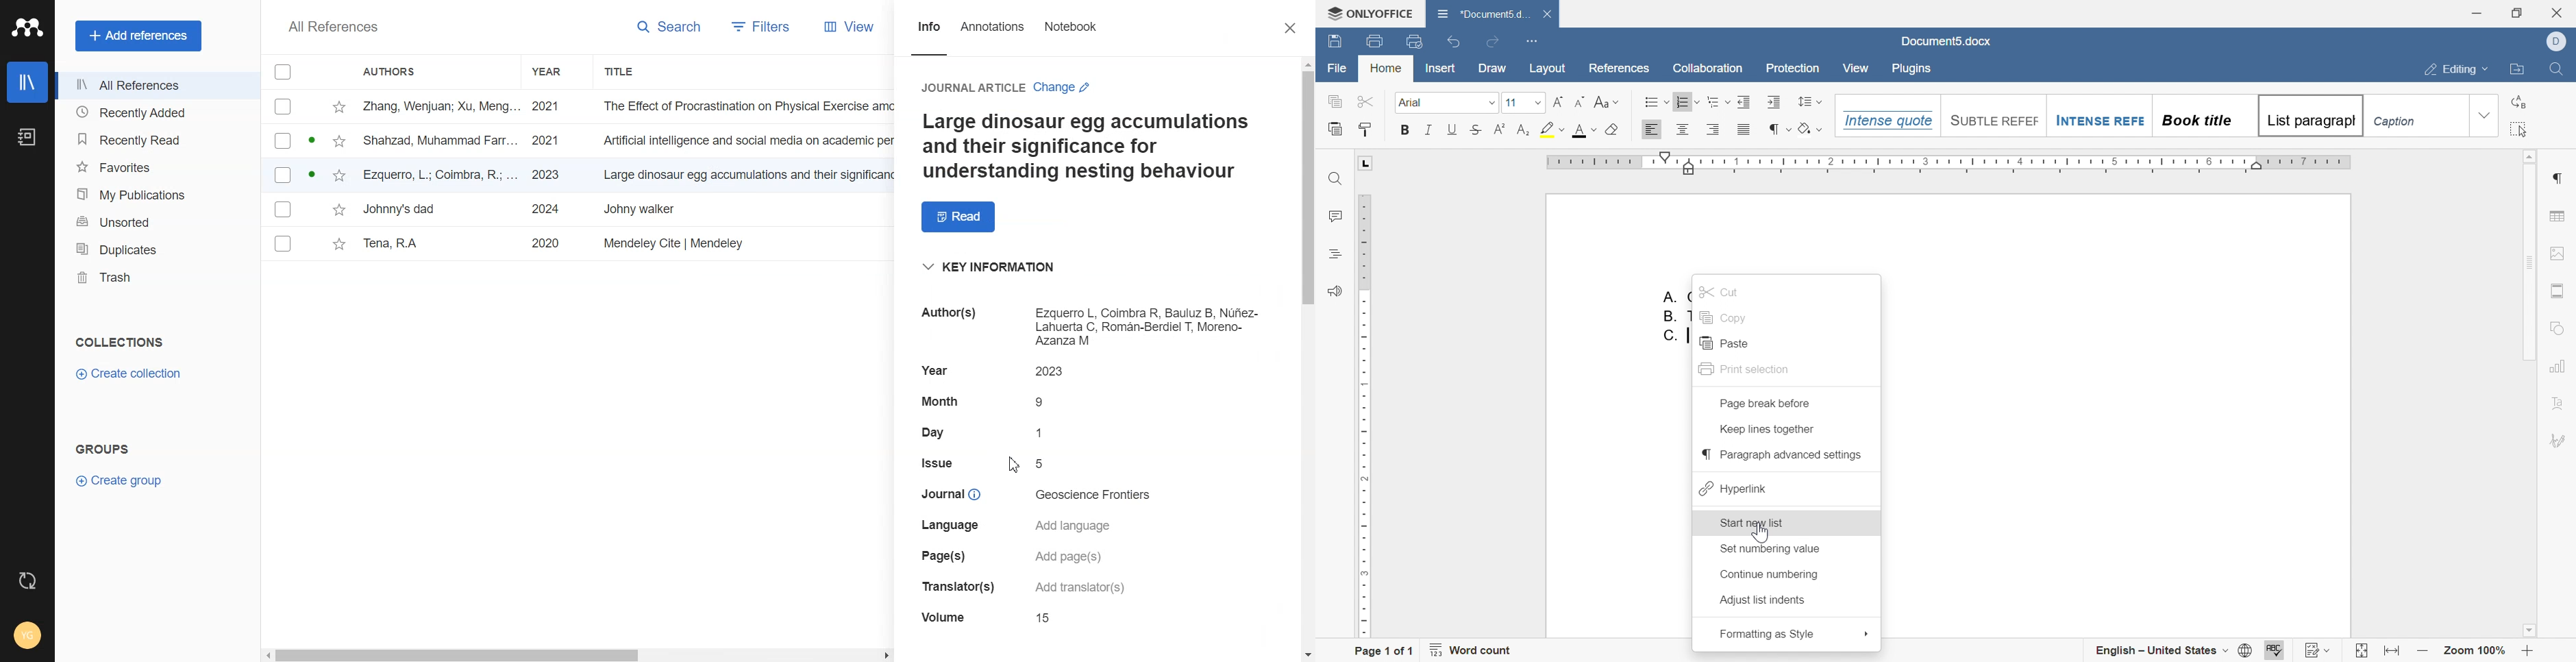 The image size is (2576, 672). Describe the element at coordinates (1579, 102) in the screenshot. I see `Decrement font size` at that location.